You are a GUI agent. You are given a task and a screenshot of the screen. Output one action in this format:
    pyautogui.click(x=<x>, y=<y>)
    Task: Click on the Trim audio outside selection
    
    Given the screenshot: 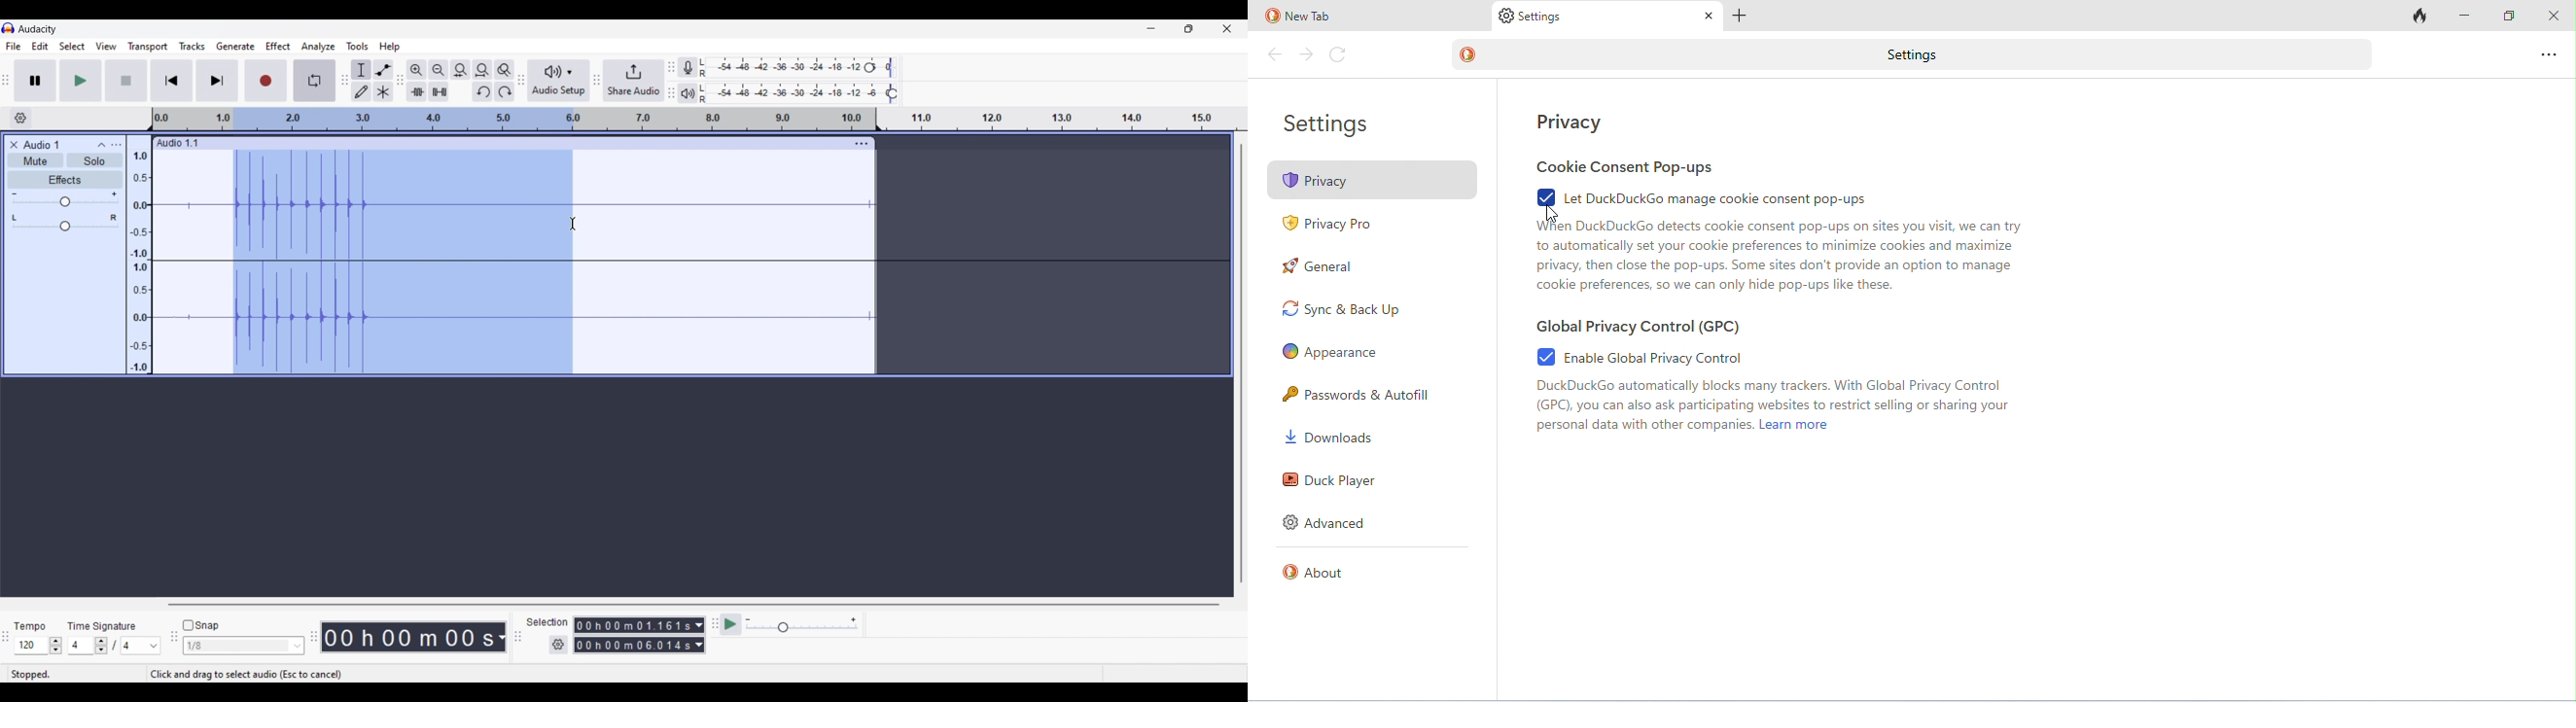 What is the action you would take?
    pyautogui.click(x=417, y=92)
    